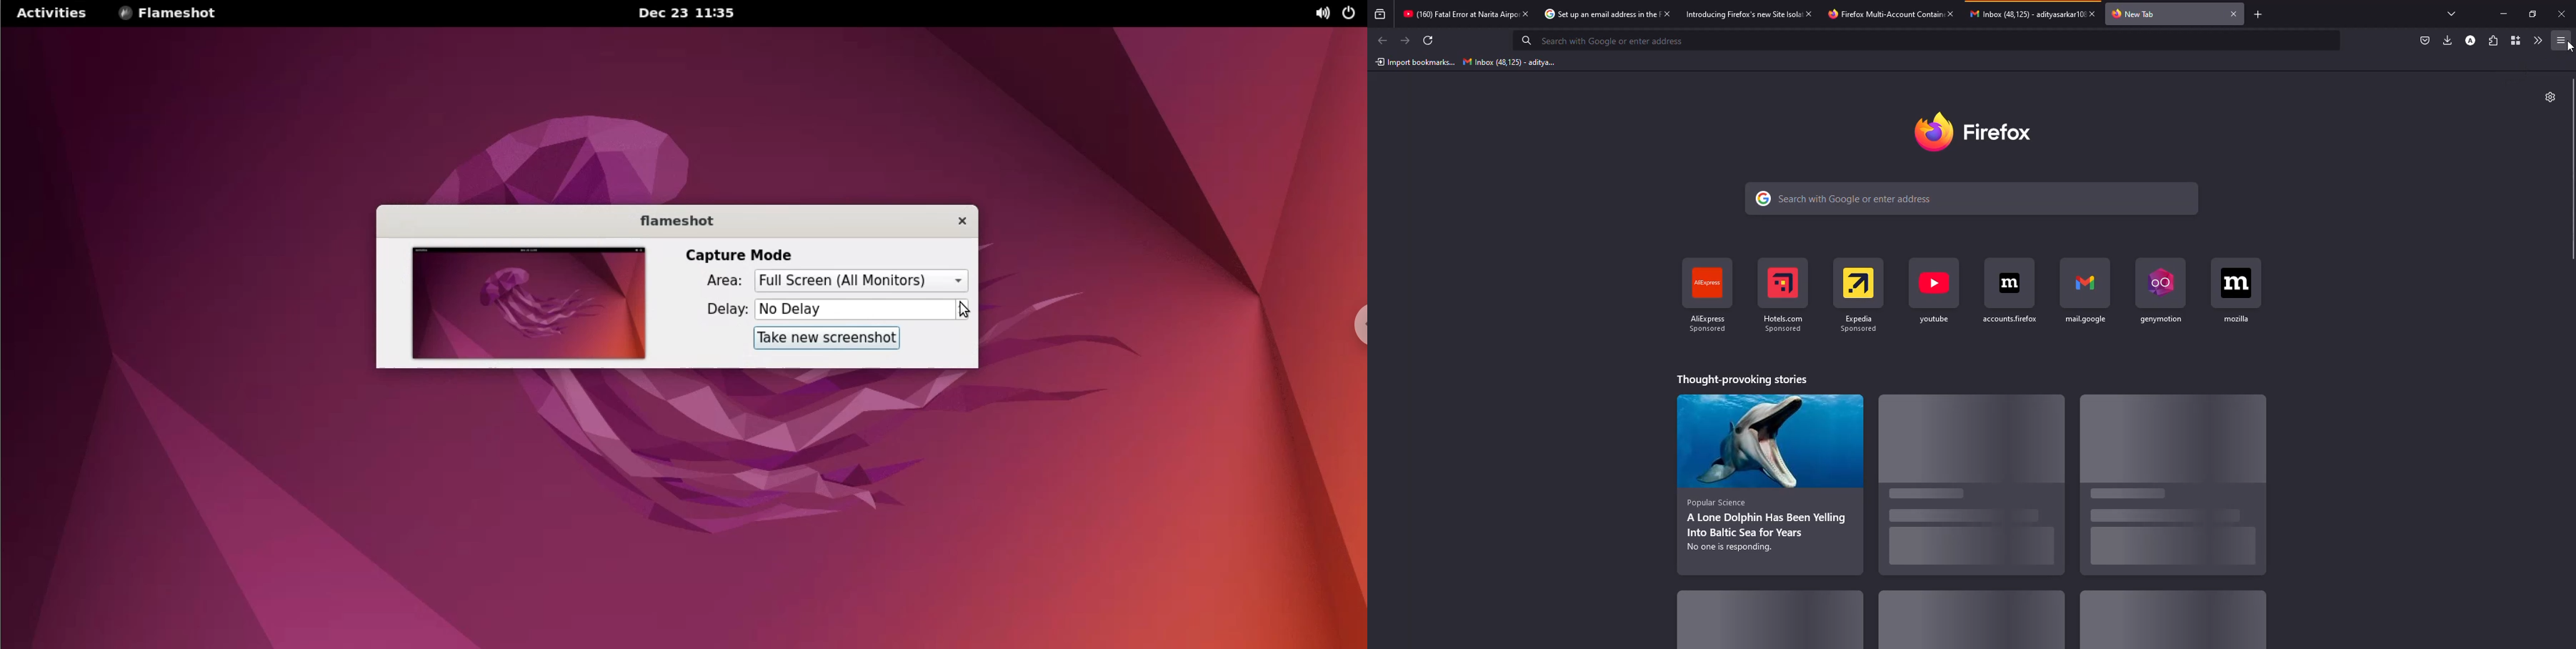  I want to click on close, so click(1525, 13).